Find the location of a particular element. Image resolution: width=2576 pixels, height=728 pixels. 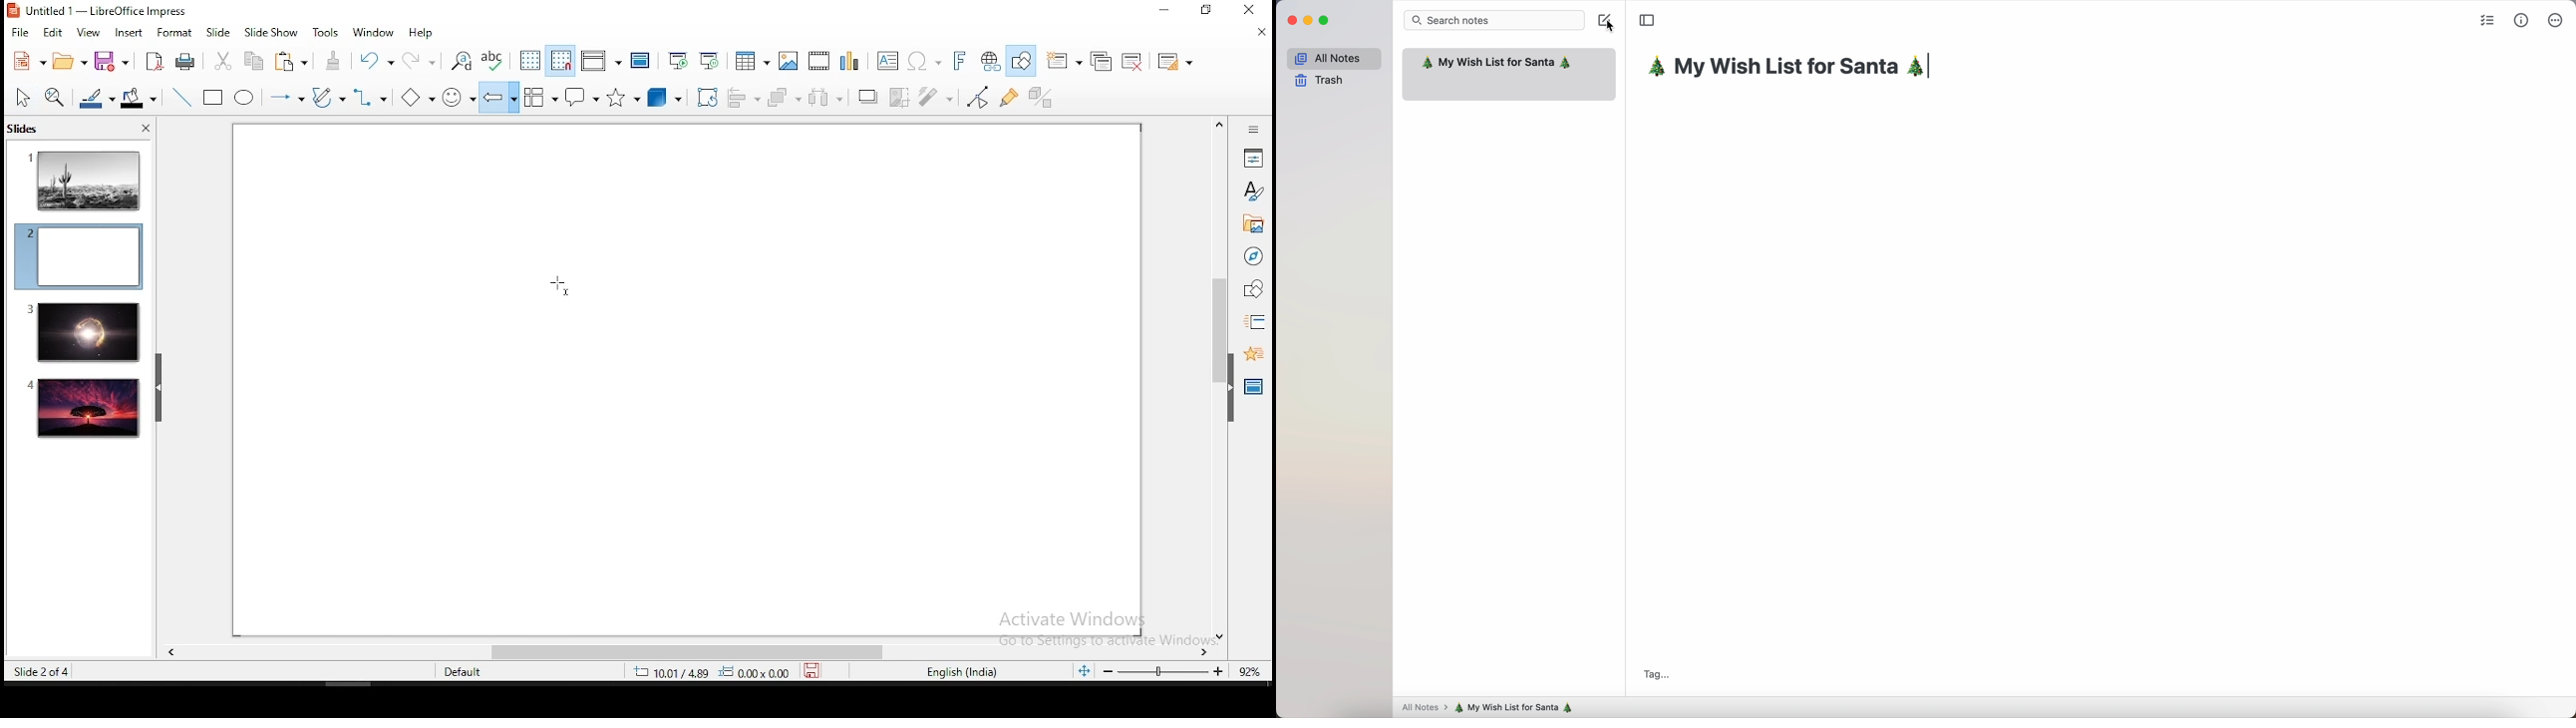

display views is located at coordinates (600, 61).